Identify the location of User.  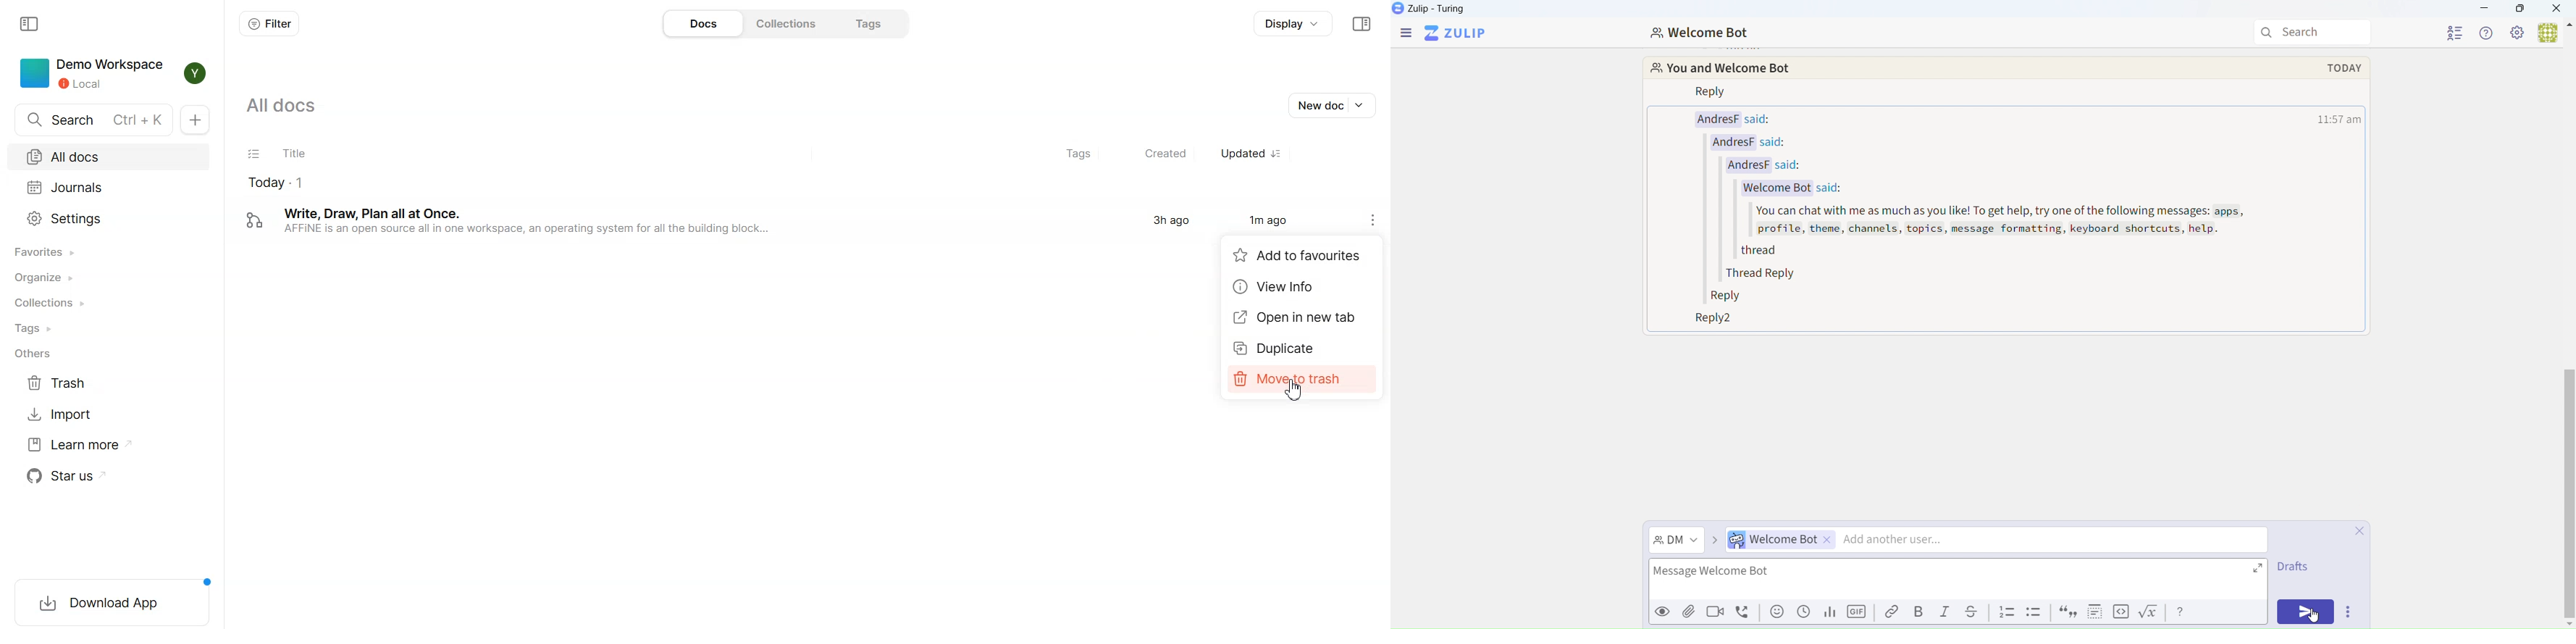
(2556, 33).